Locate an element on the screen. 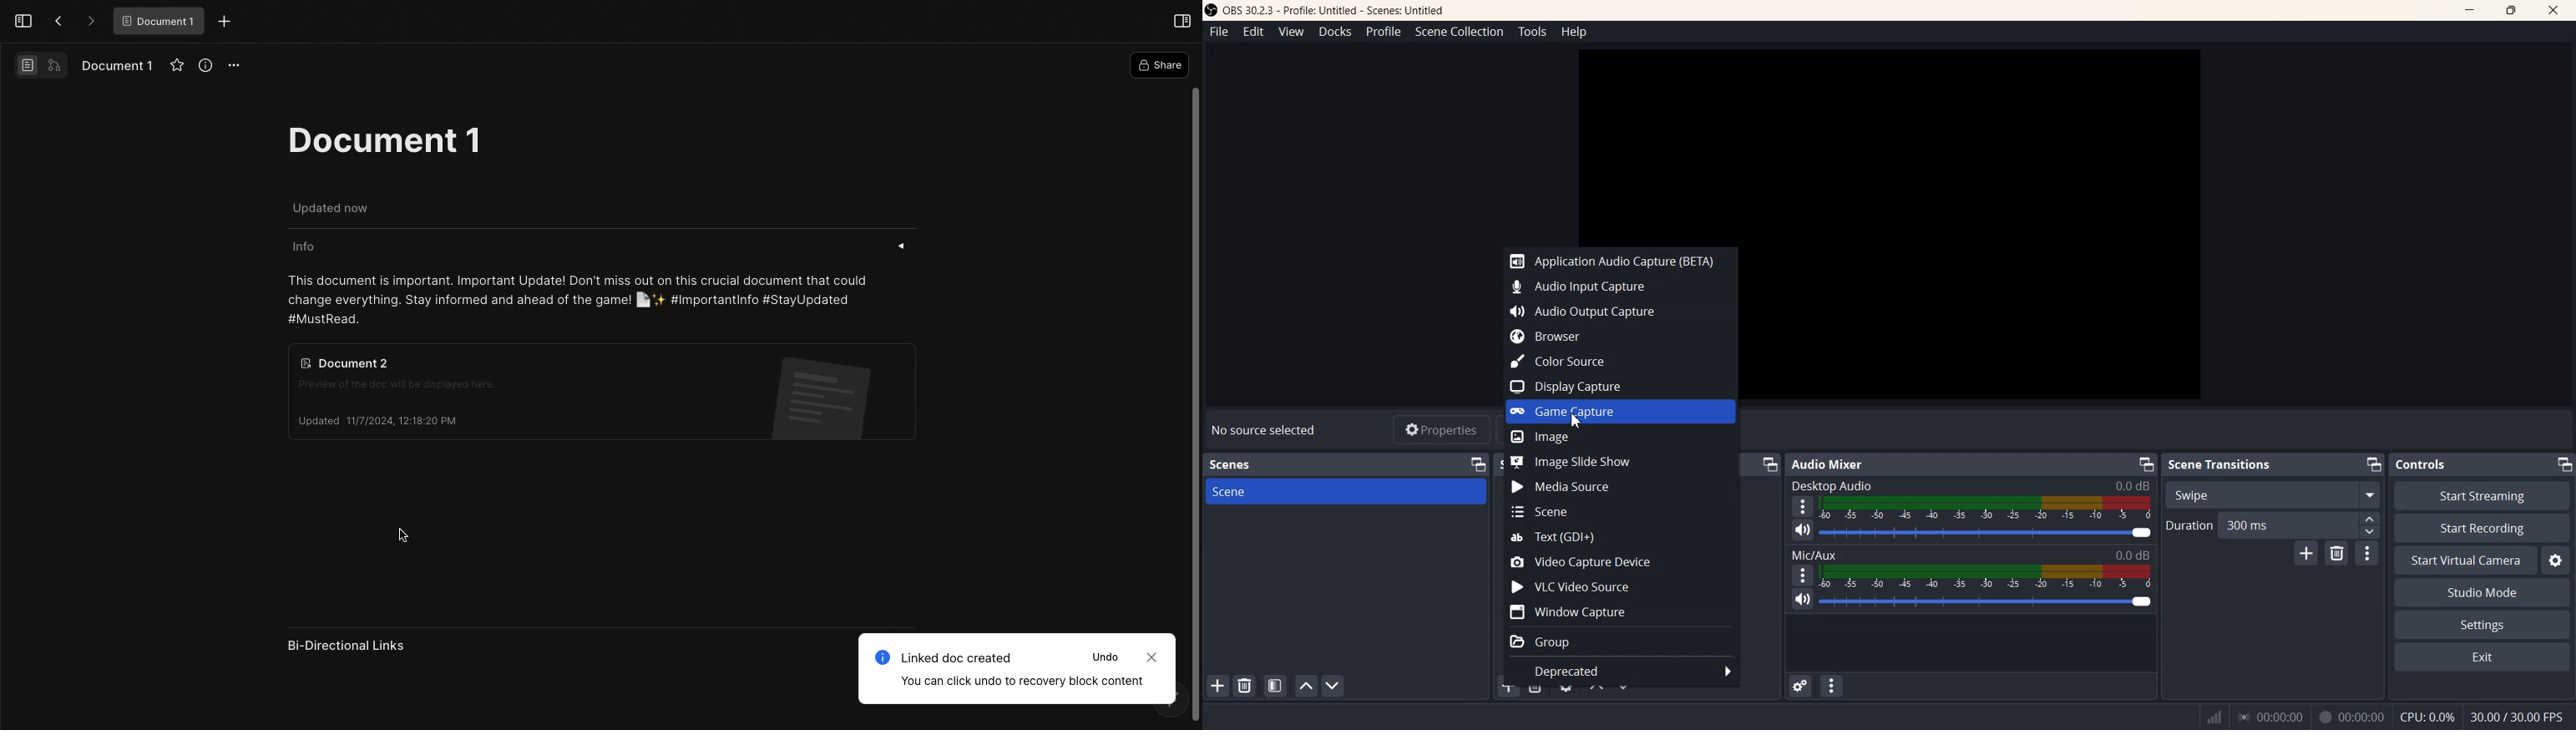  View is located at coordinates (1291, 31).